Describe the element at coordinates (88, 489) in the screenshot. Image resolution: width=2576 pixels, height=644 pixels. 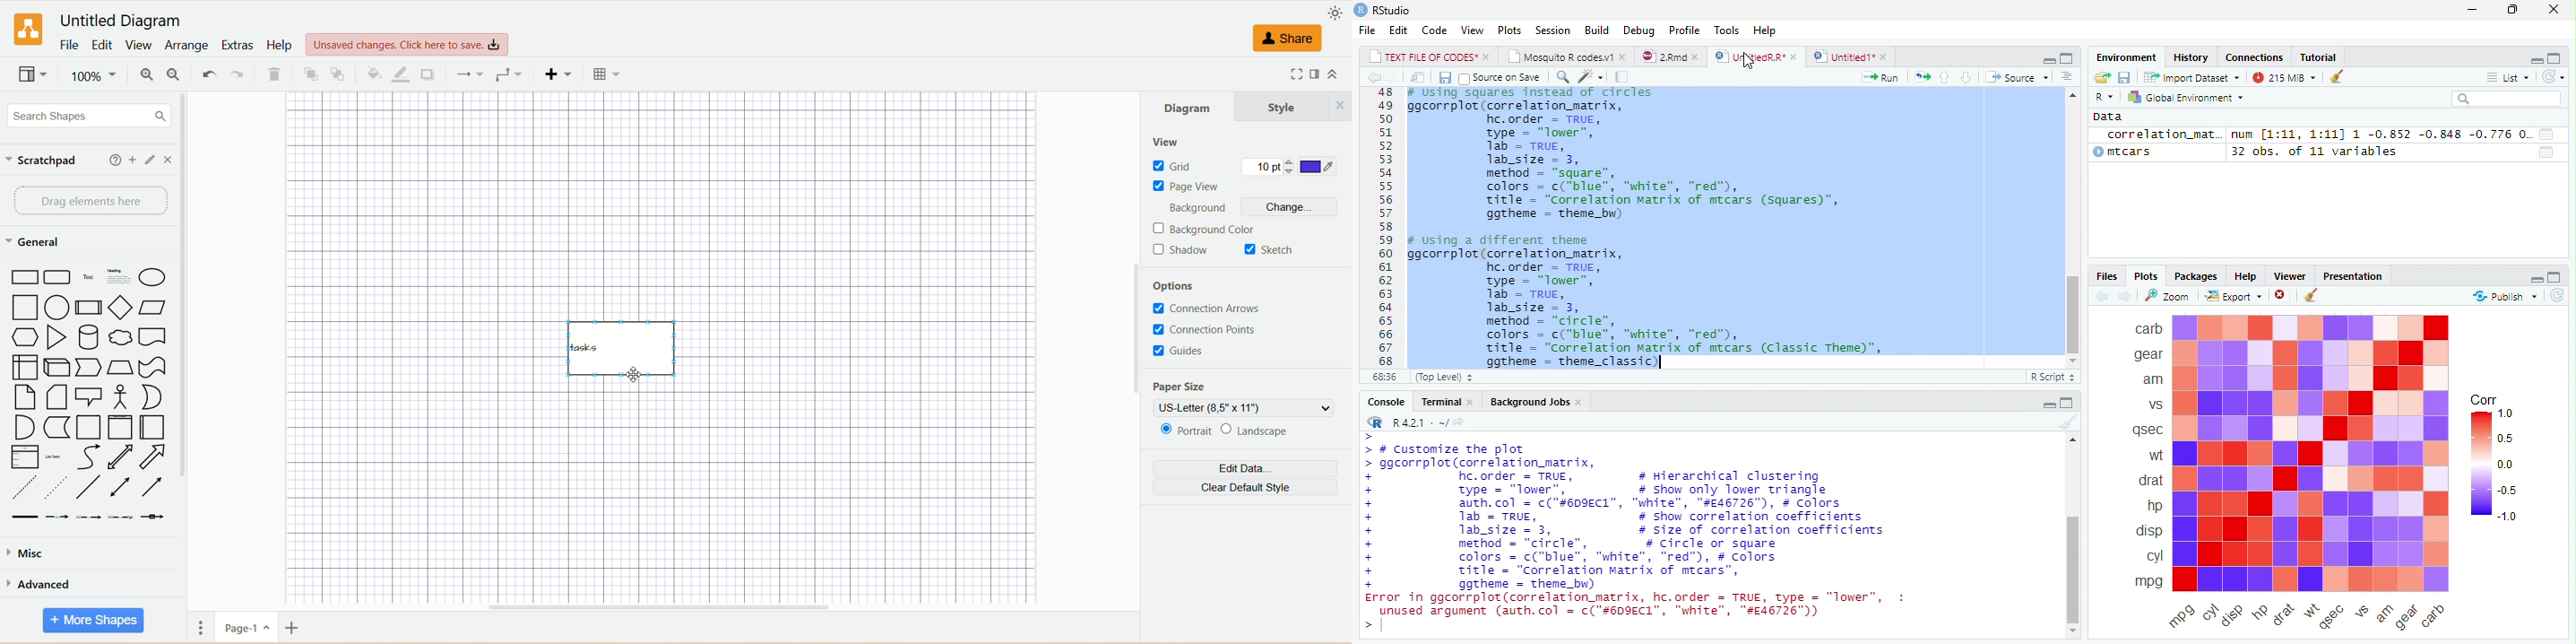
I see `Line` at that location.